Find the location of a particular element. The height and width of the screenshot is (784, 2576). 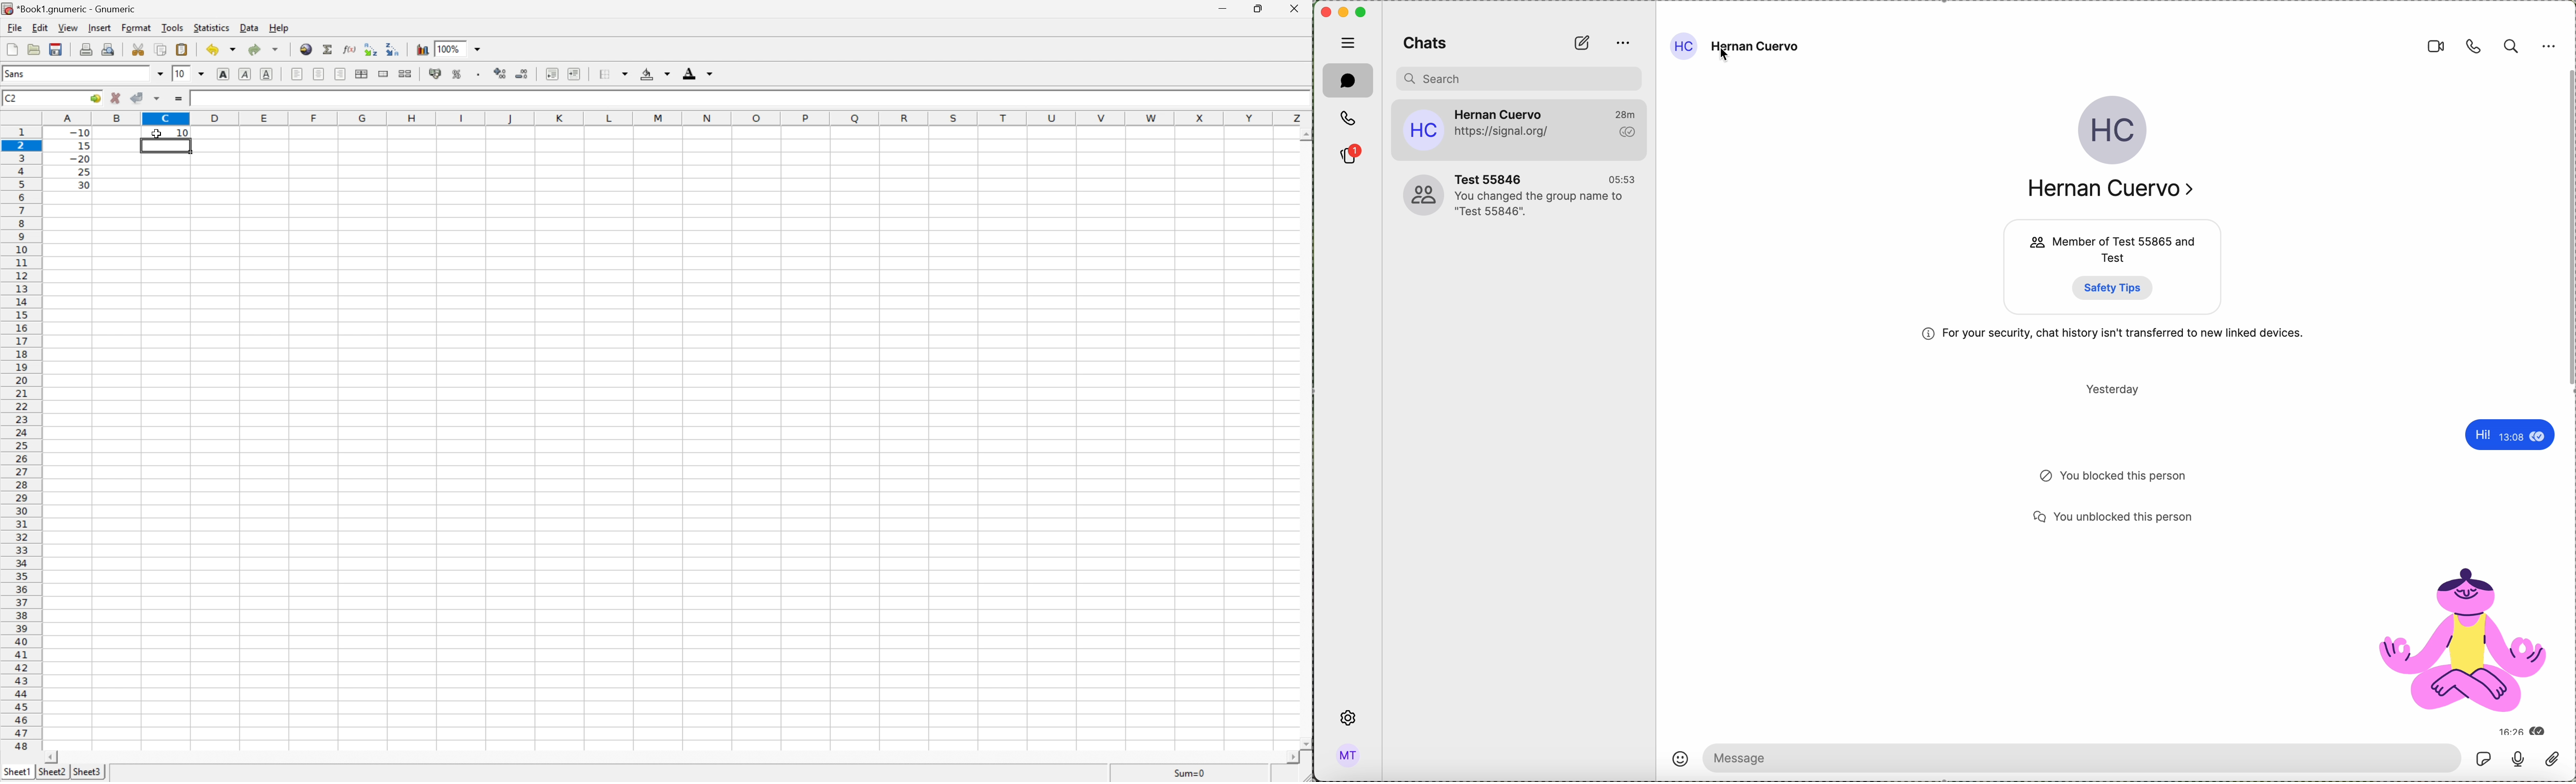

Background is located at coordinates (647, 74).